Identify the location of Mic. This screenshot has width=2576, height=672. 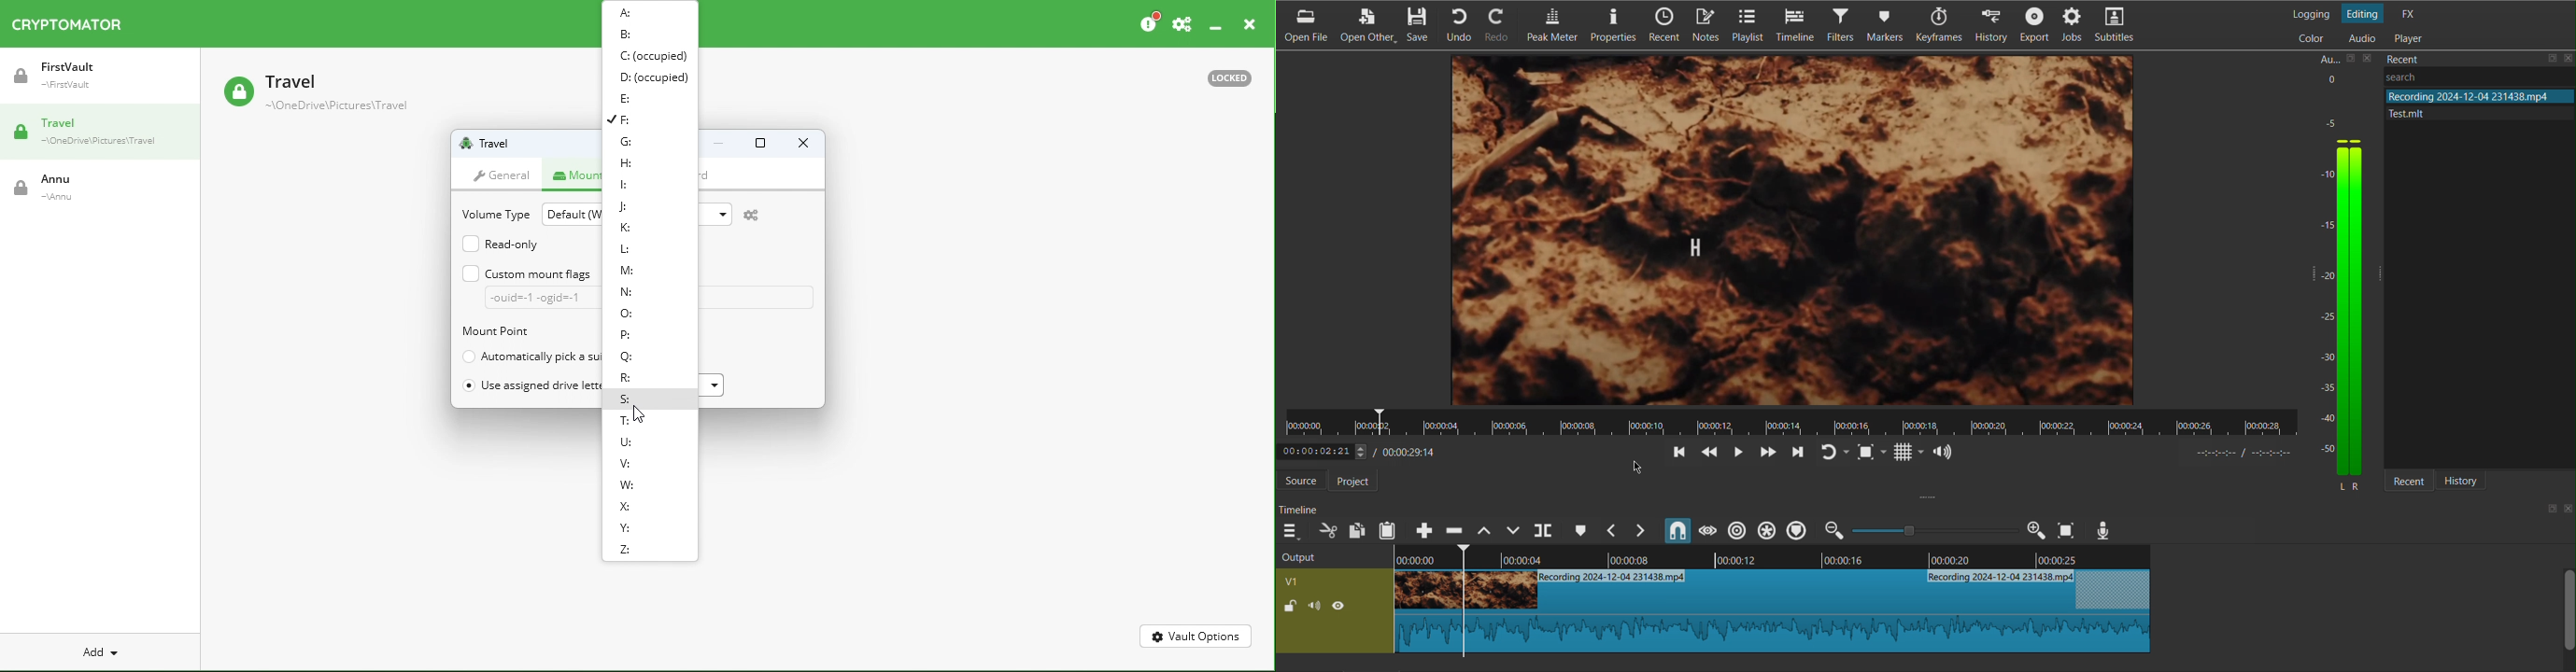
(2104, 530).